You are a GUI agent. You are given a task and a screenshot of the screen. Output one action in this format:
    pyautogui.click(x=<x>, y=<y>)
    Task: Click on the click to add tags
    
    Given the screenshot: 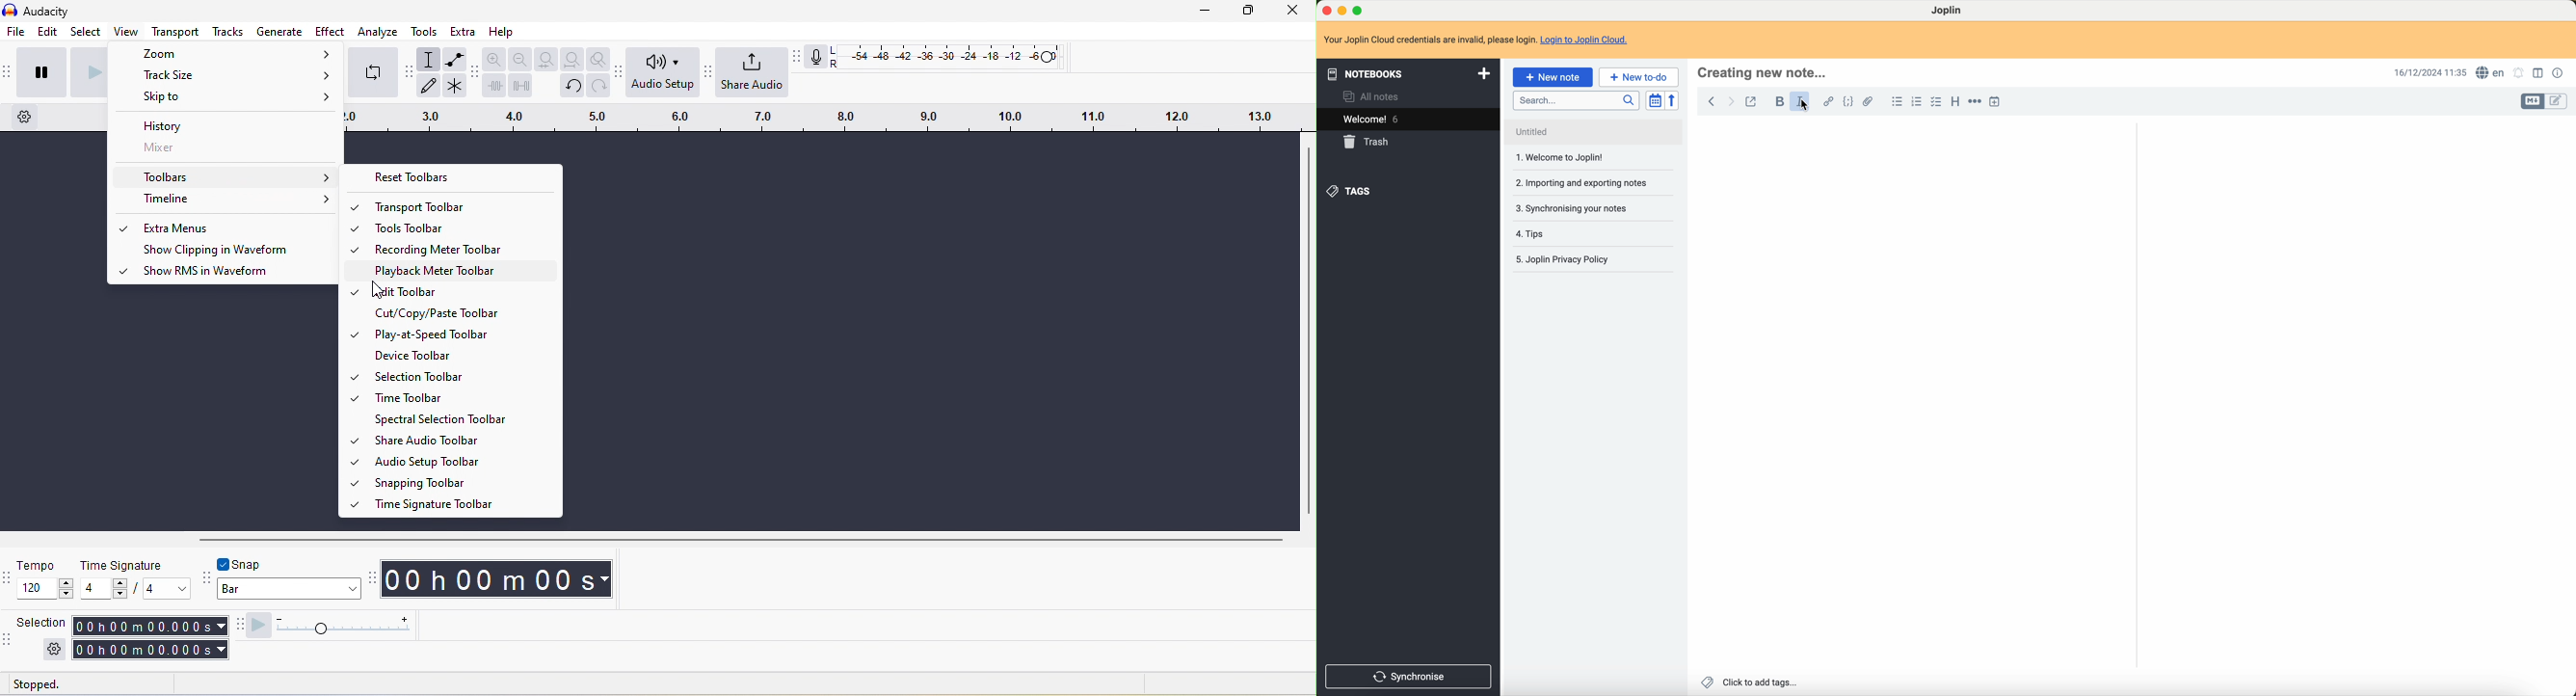 What is the action you would take?
    pyautogui.click(x=1750, y=682)
    